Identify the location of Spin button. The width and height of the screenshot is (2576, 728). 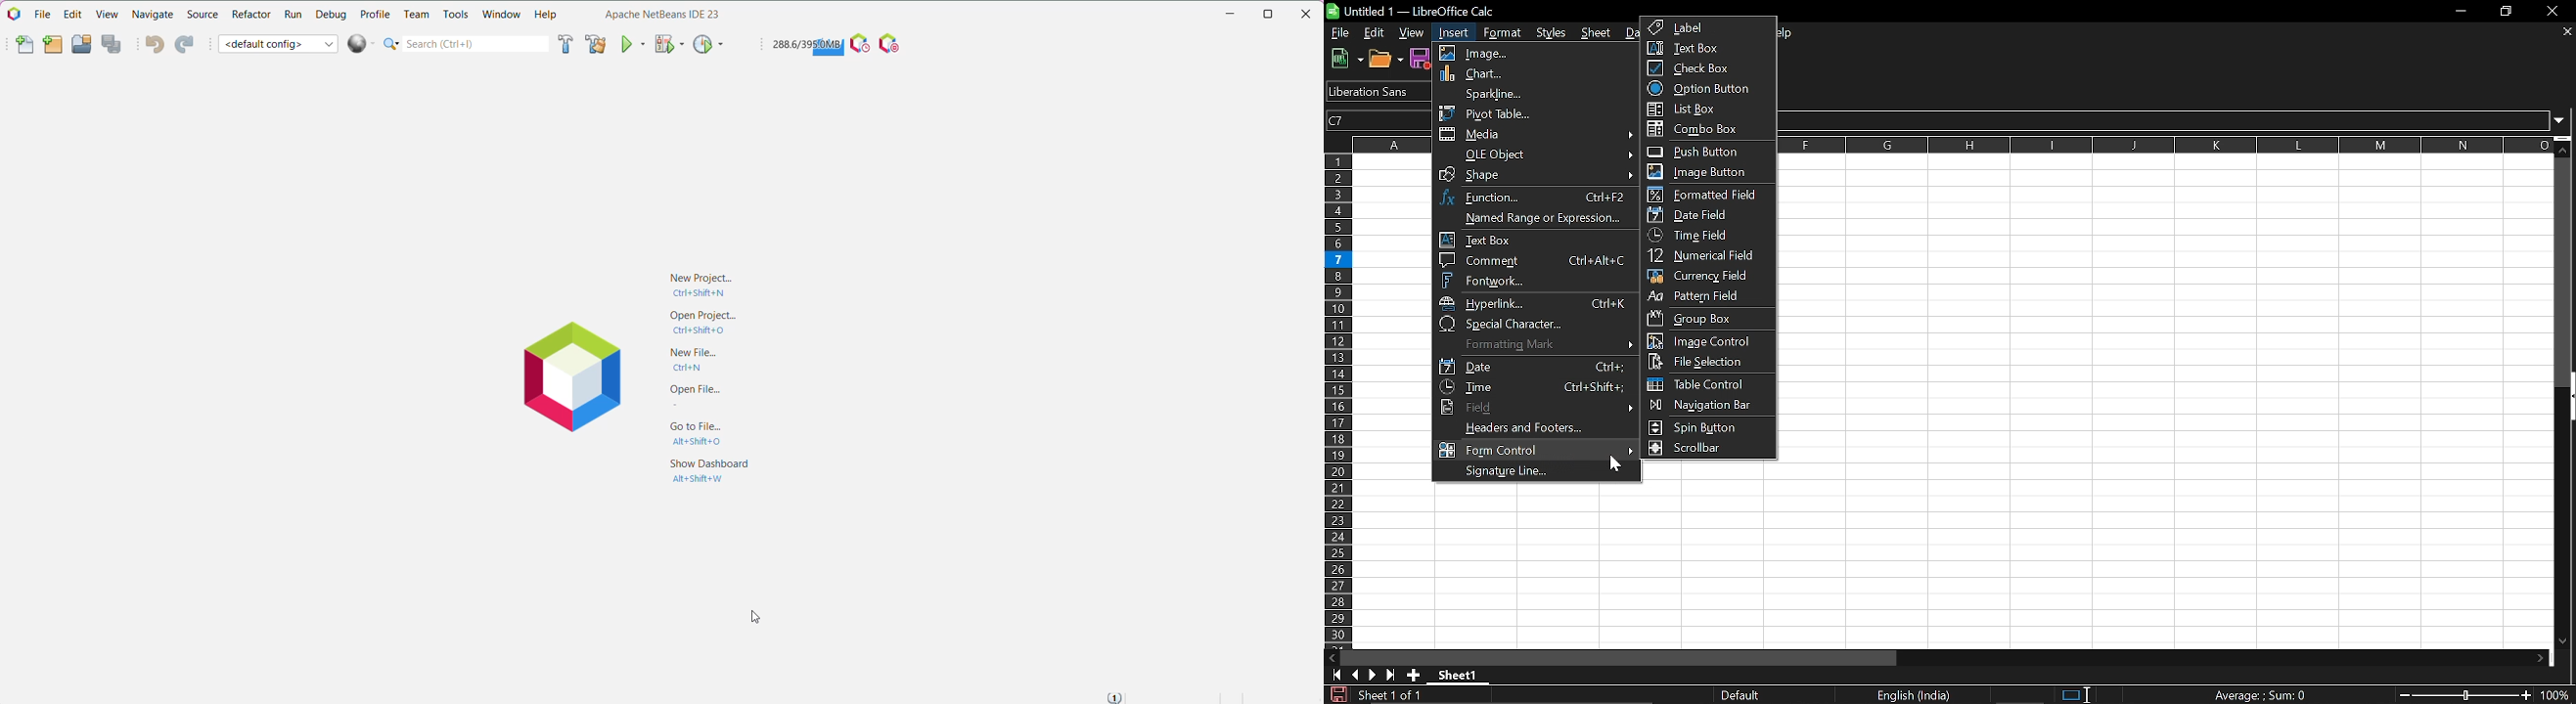
(1699, 428).